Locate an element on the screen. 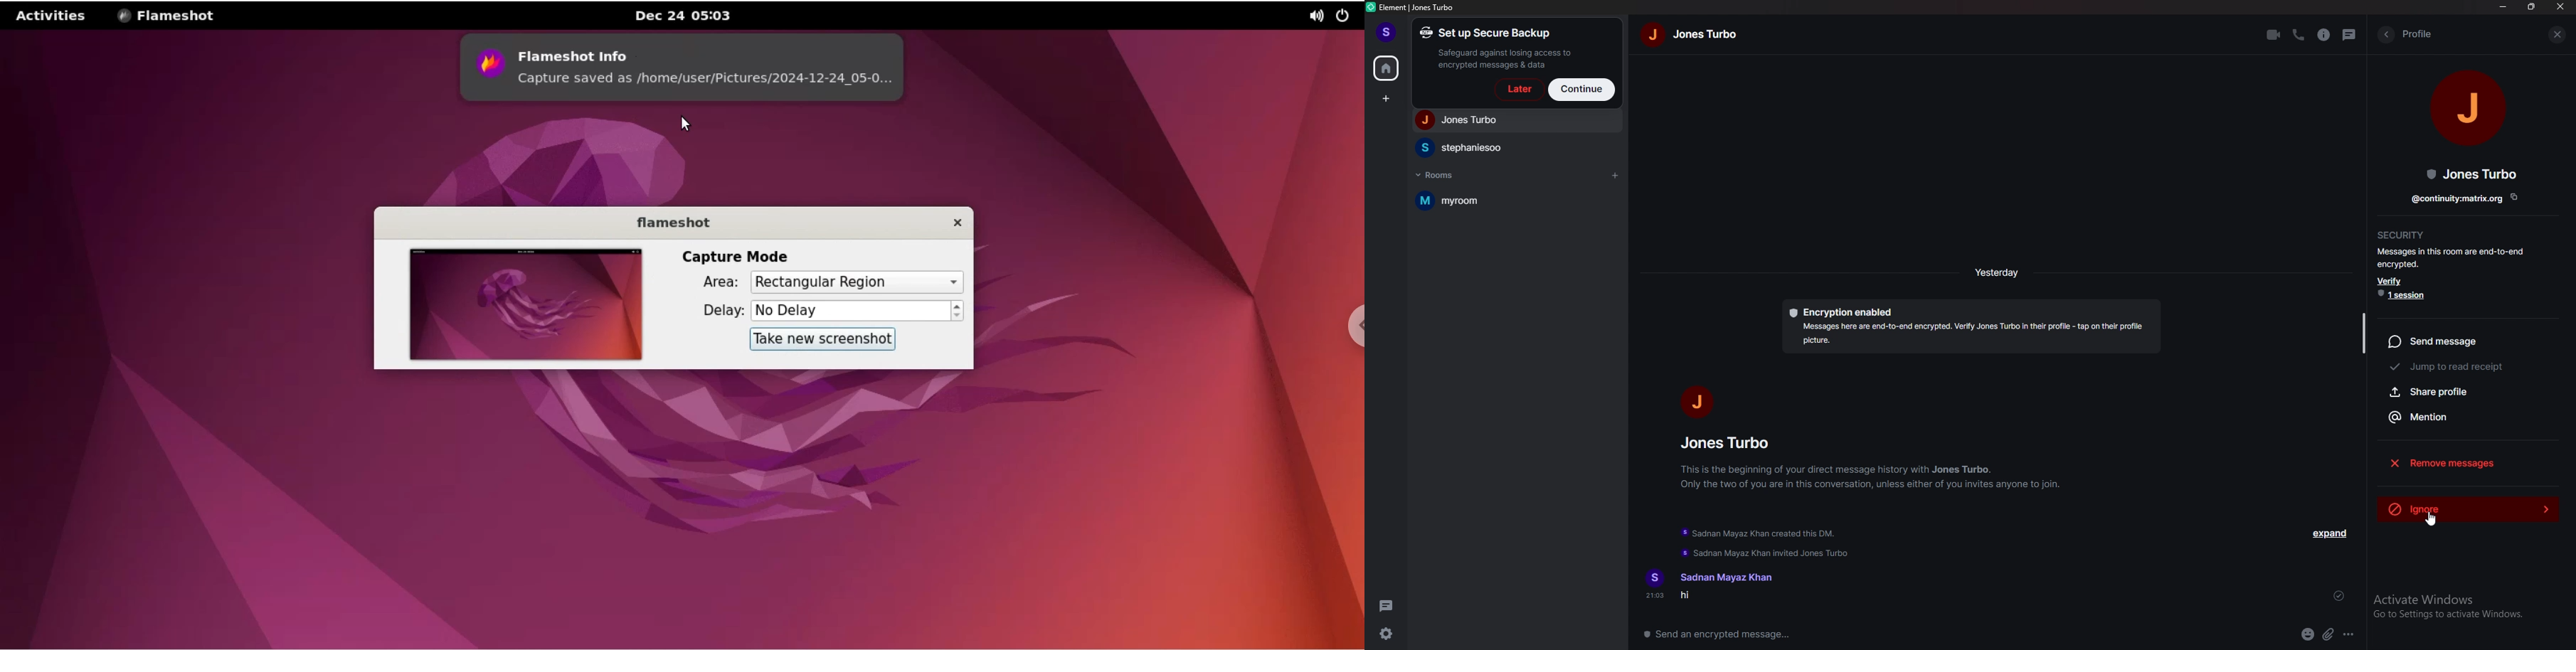  create space is located at coordinates (1388, 99).